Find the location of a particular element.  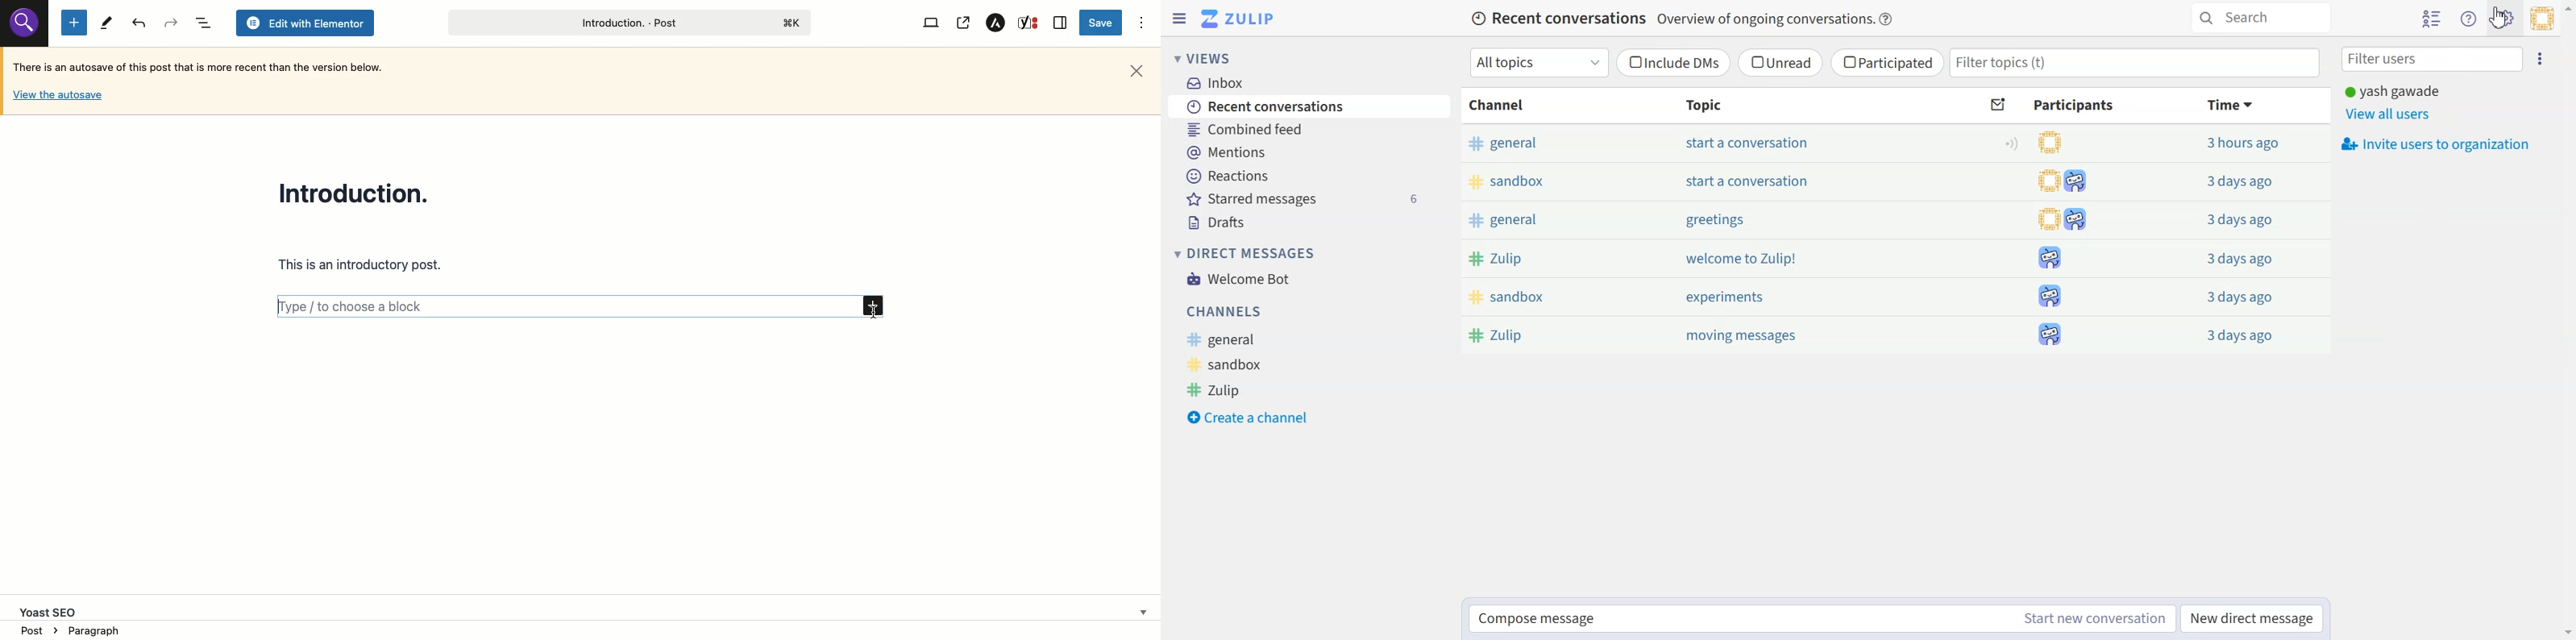

Title is located at coordinates (358, 192).